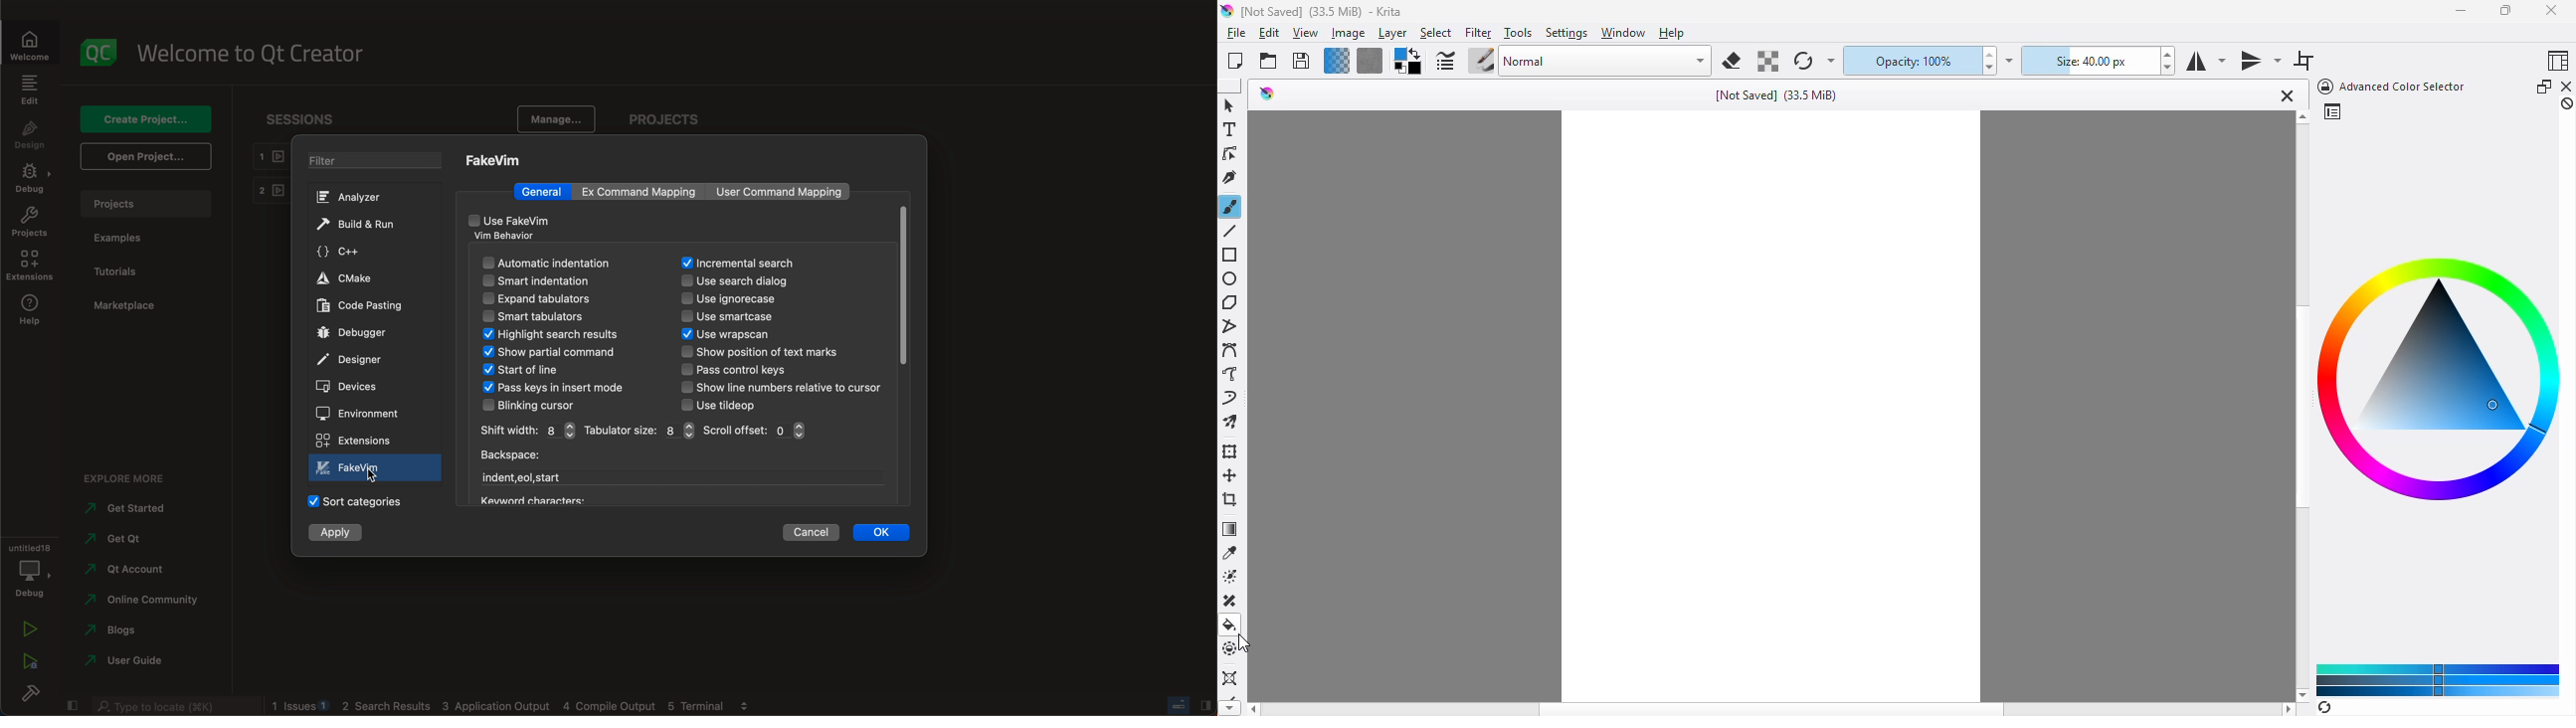 The height and width of the screenshot is (728, 2576). Describe the element at coordinates (525, 478) in the screenshot. I see `start` at that location.